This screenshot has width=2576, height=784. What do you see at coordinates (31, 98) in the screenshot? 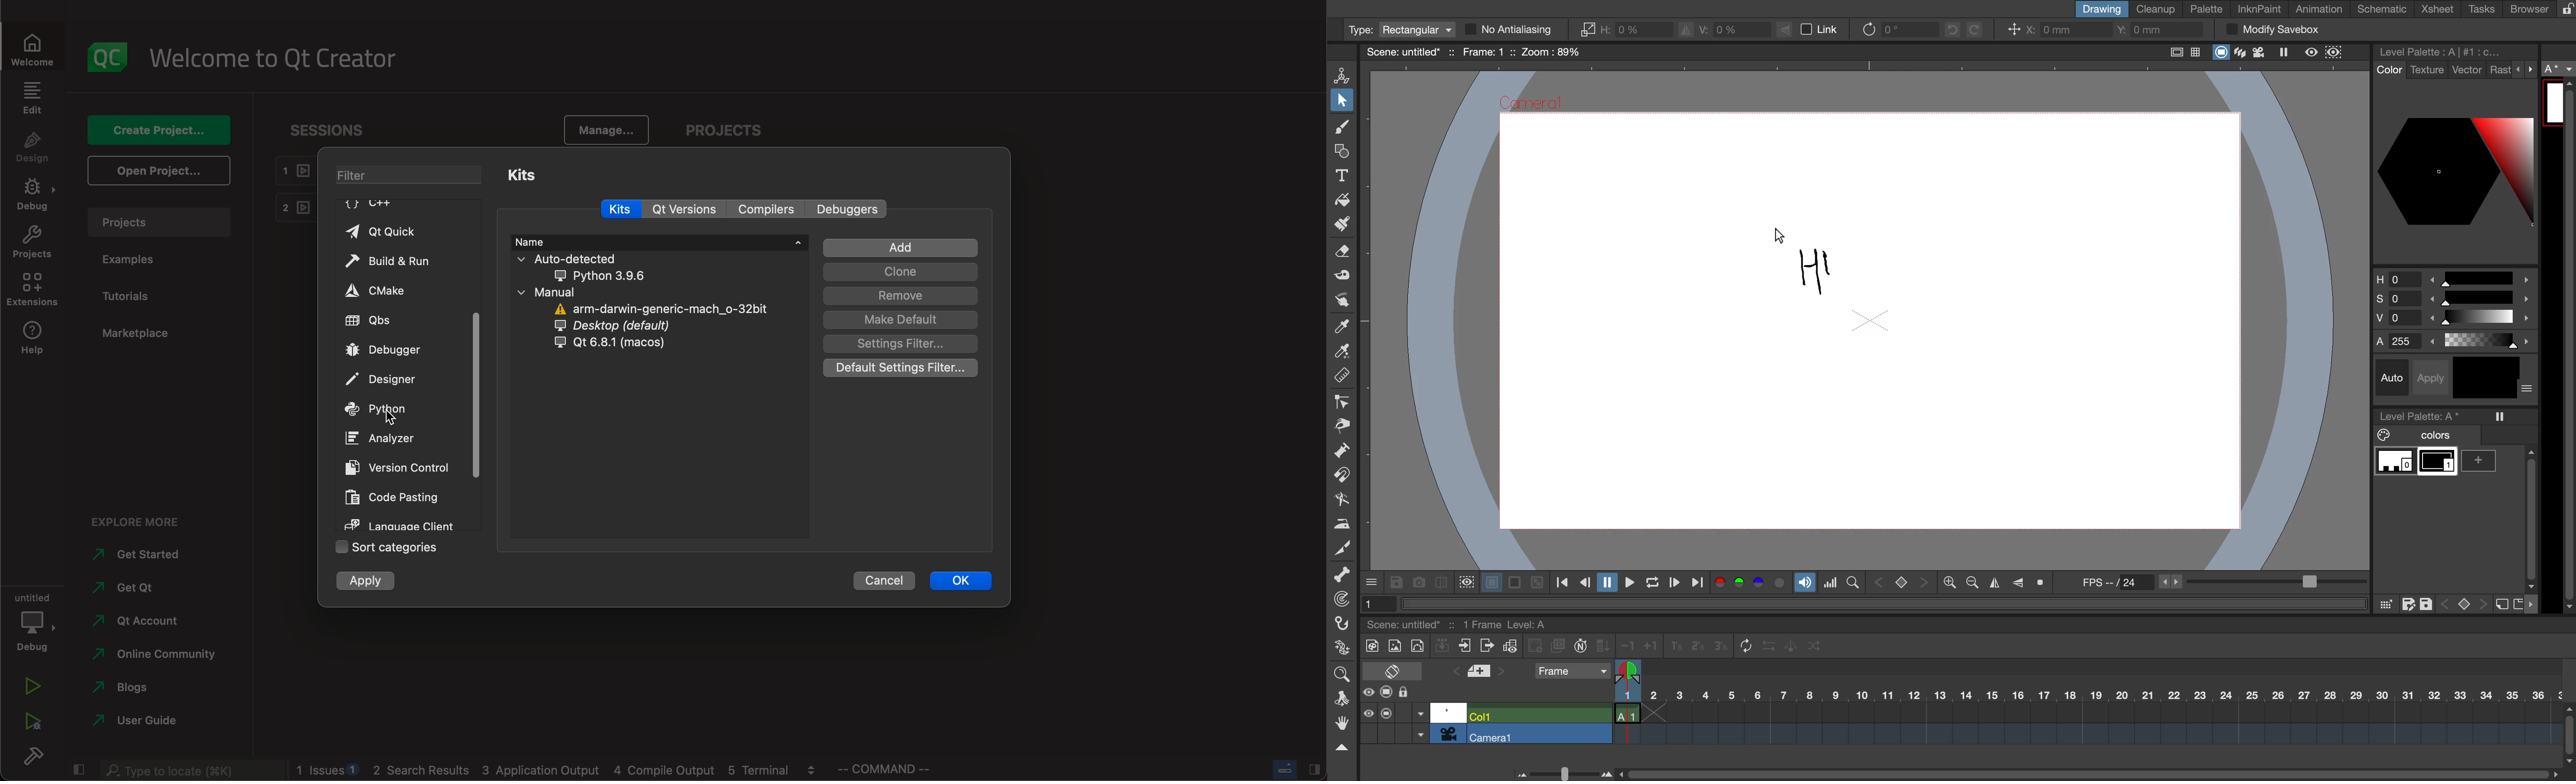
I see `edit` at bounding box center [31, 98].